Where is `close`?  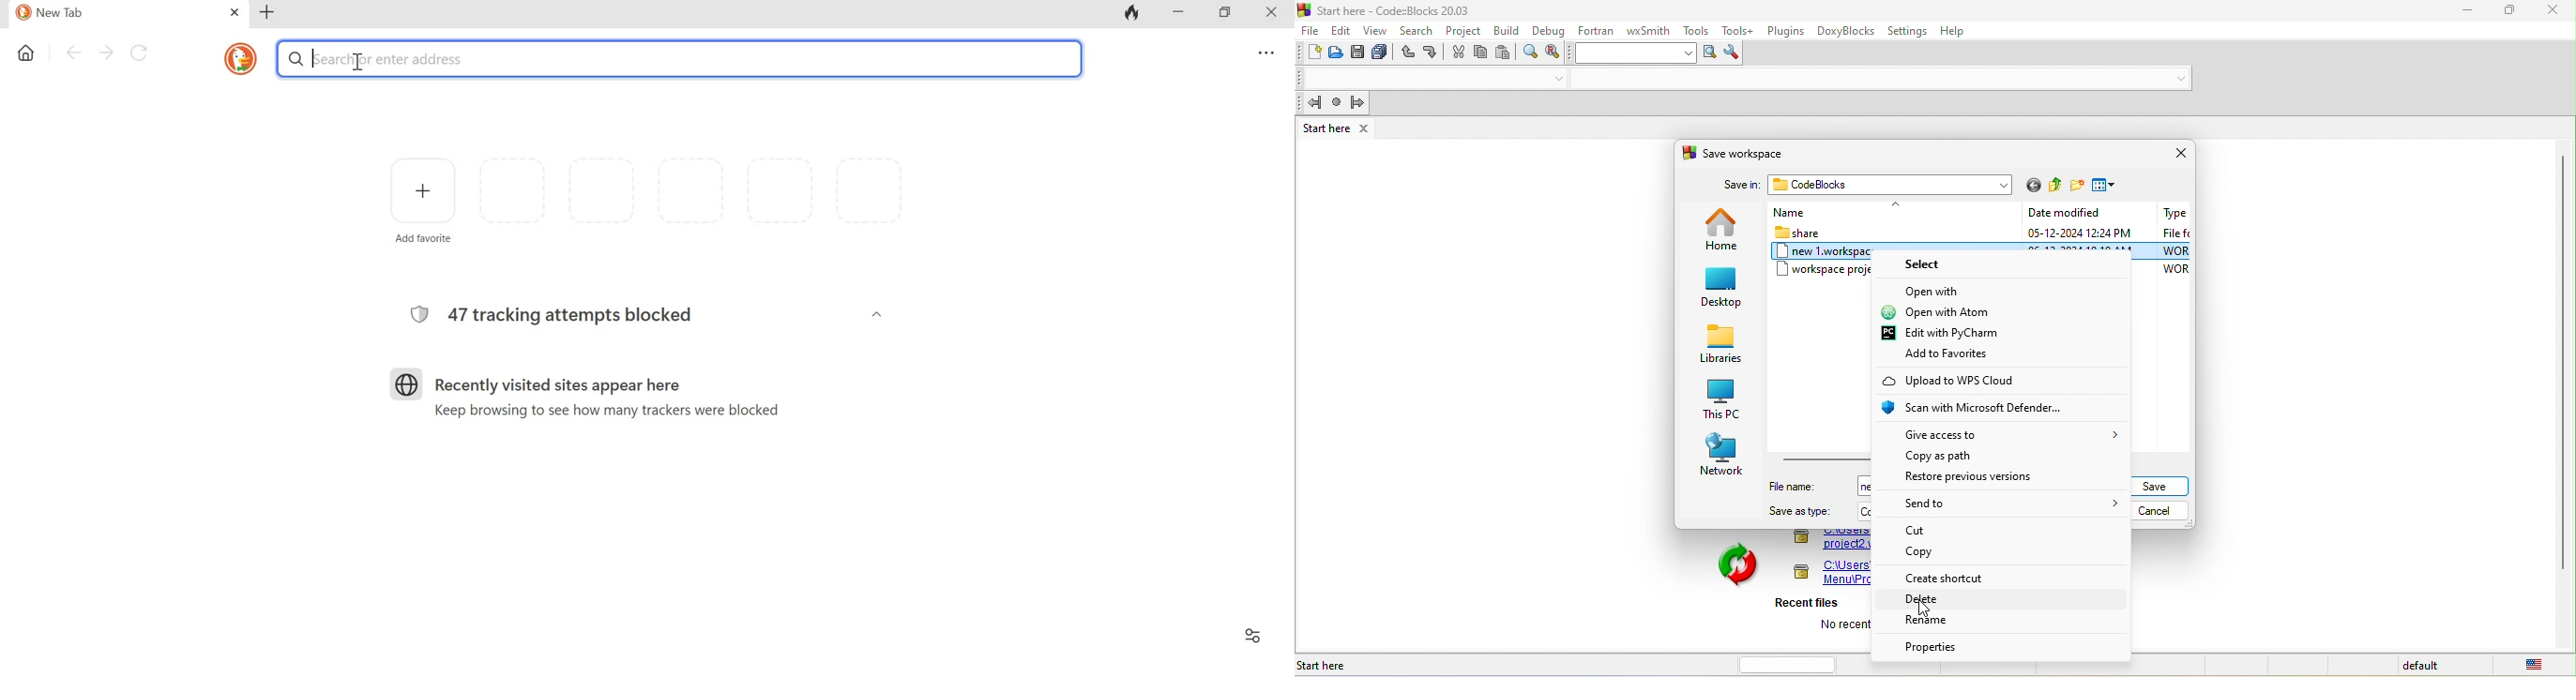
close is located at coordinates (1276, 15).